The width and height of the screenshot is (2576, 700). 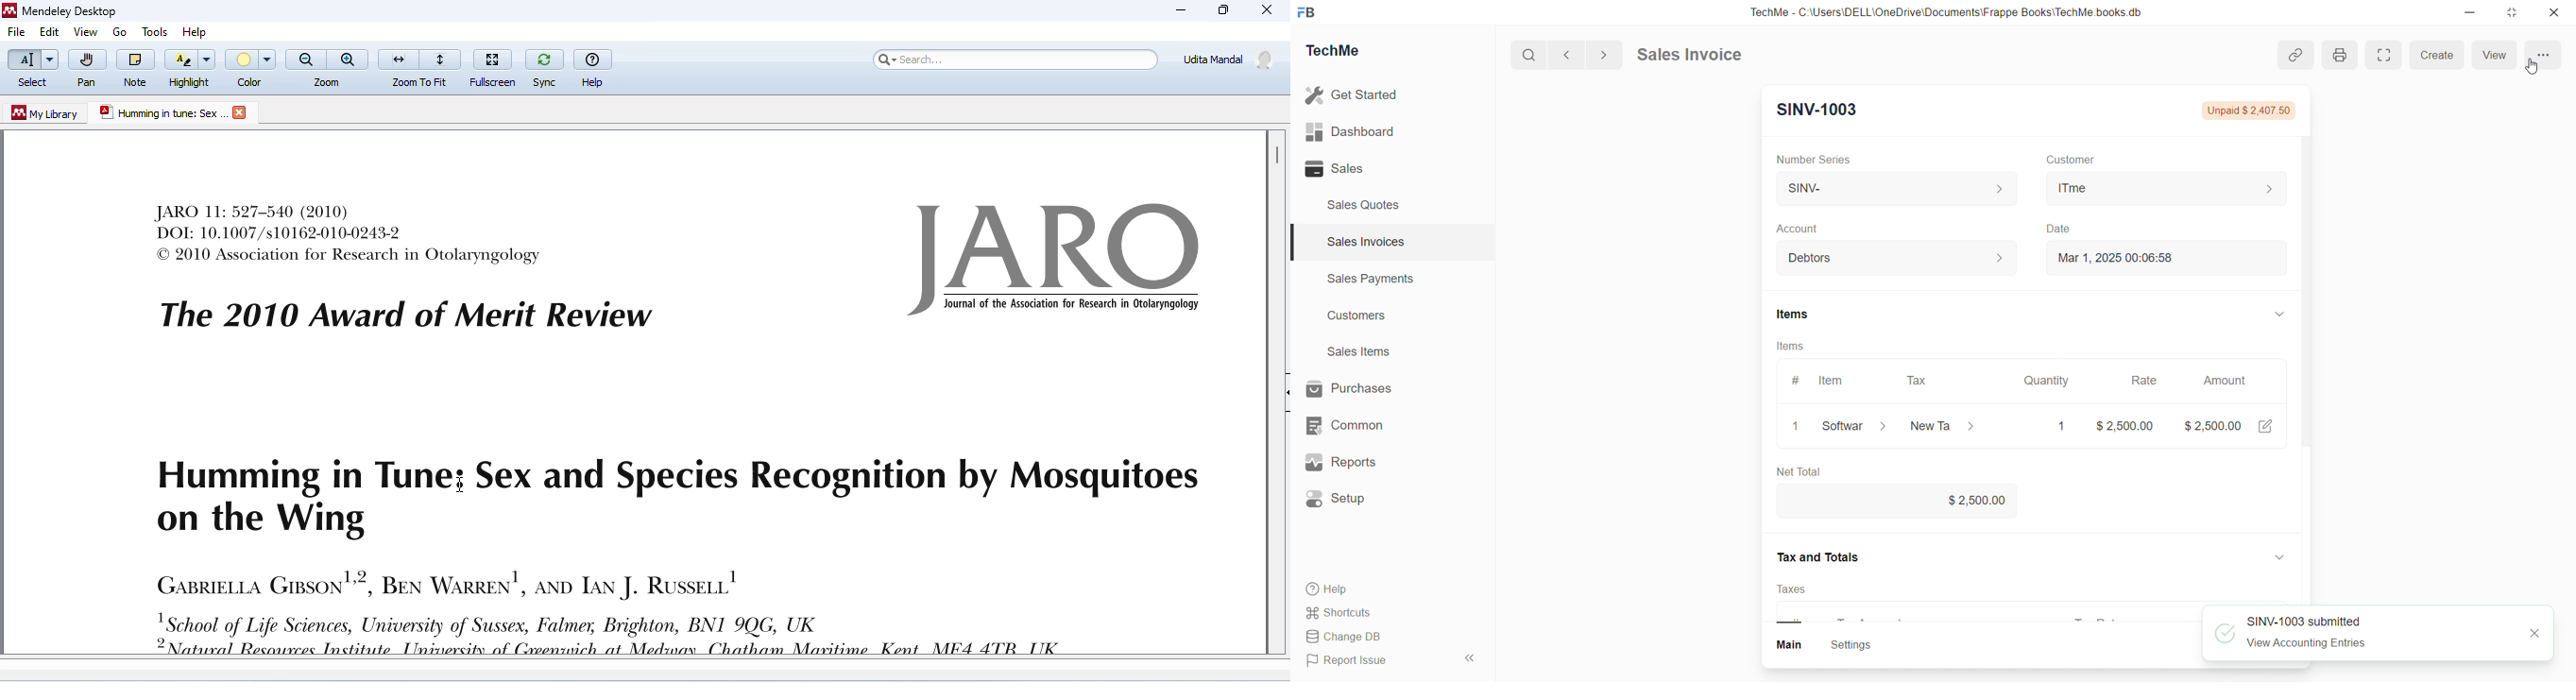 What do you see at coordinates (2526, 632) in the screenshot?
I see `Close` at bounding box center [2526, 632].